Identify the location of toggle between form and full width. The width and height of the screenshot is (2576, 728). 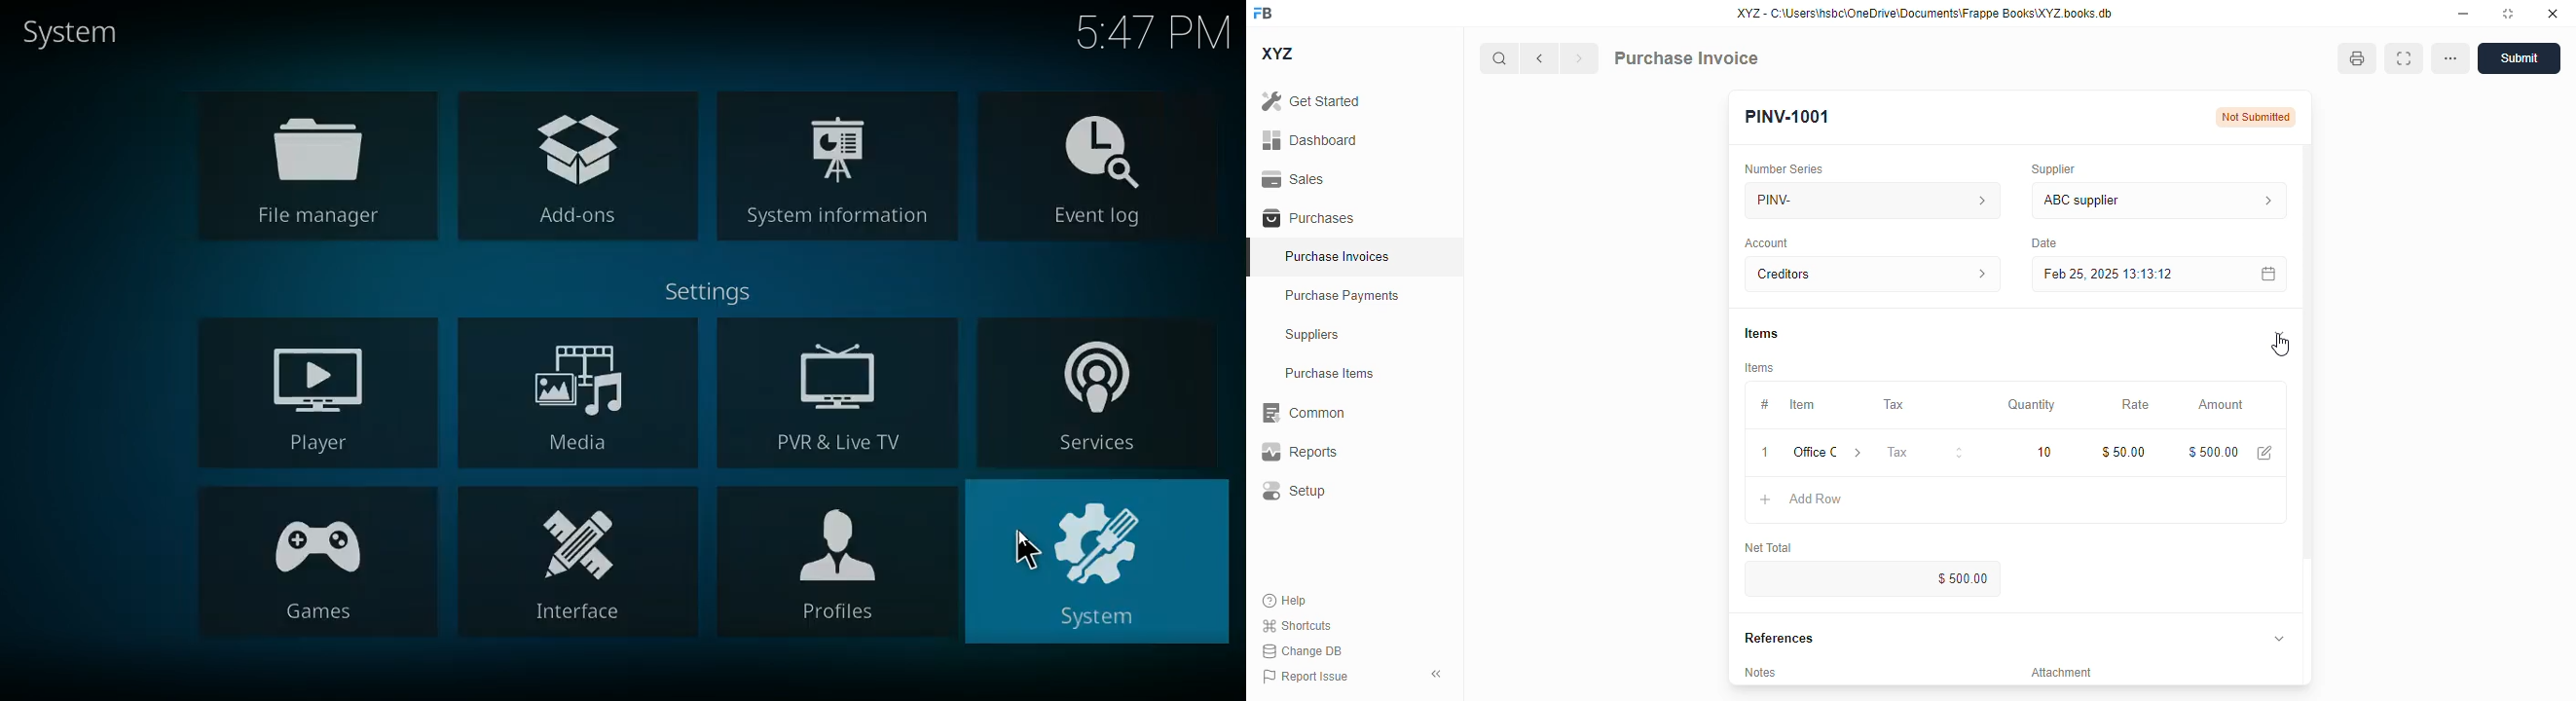
(2403, 58).